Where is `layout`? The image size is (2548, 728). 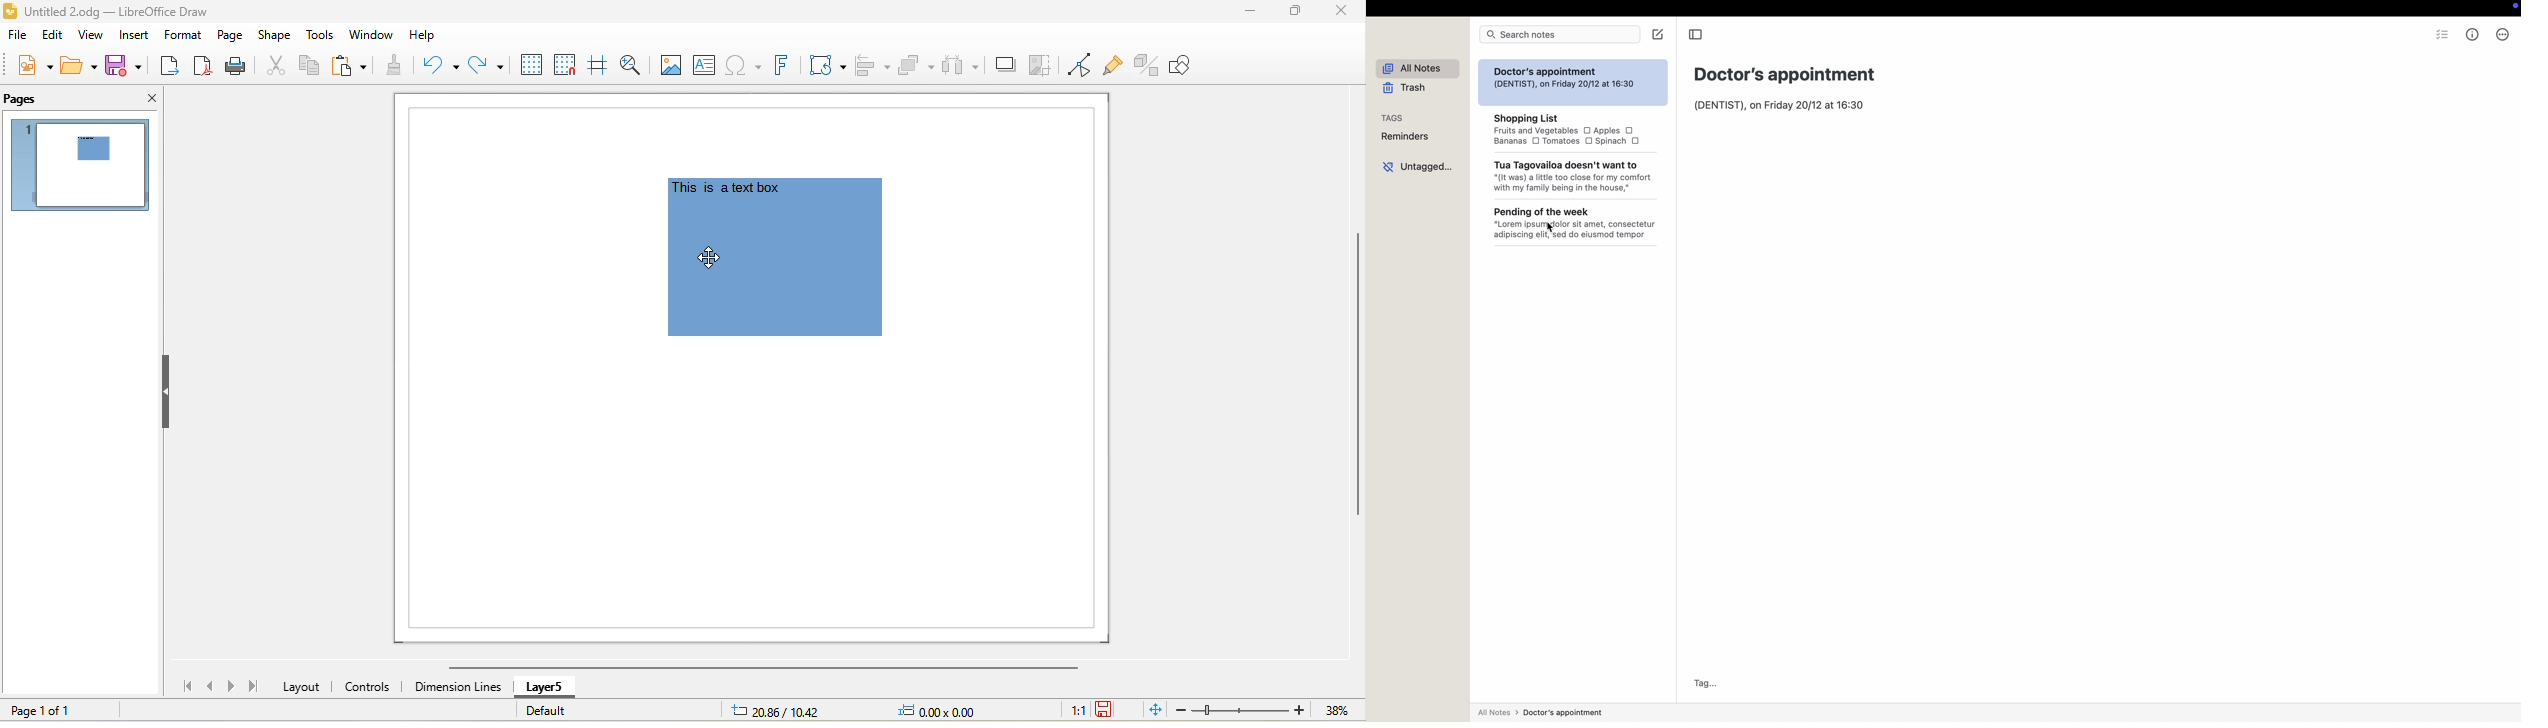 layout is located at coordinates (304, 686).